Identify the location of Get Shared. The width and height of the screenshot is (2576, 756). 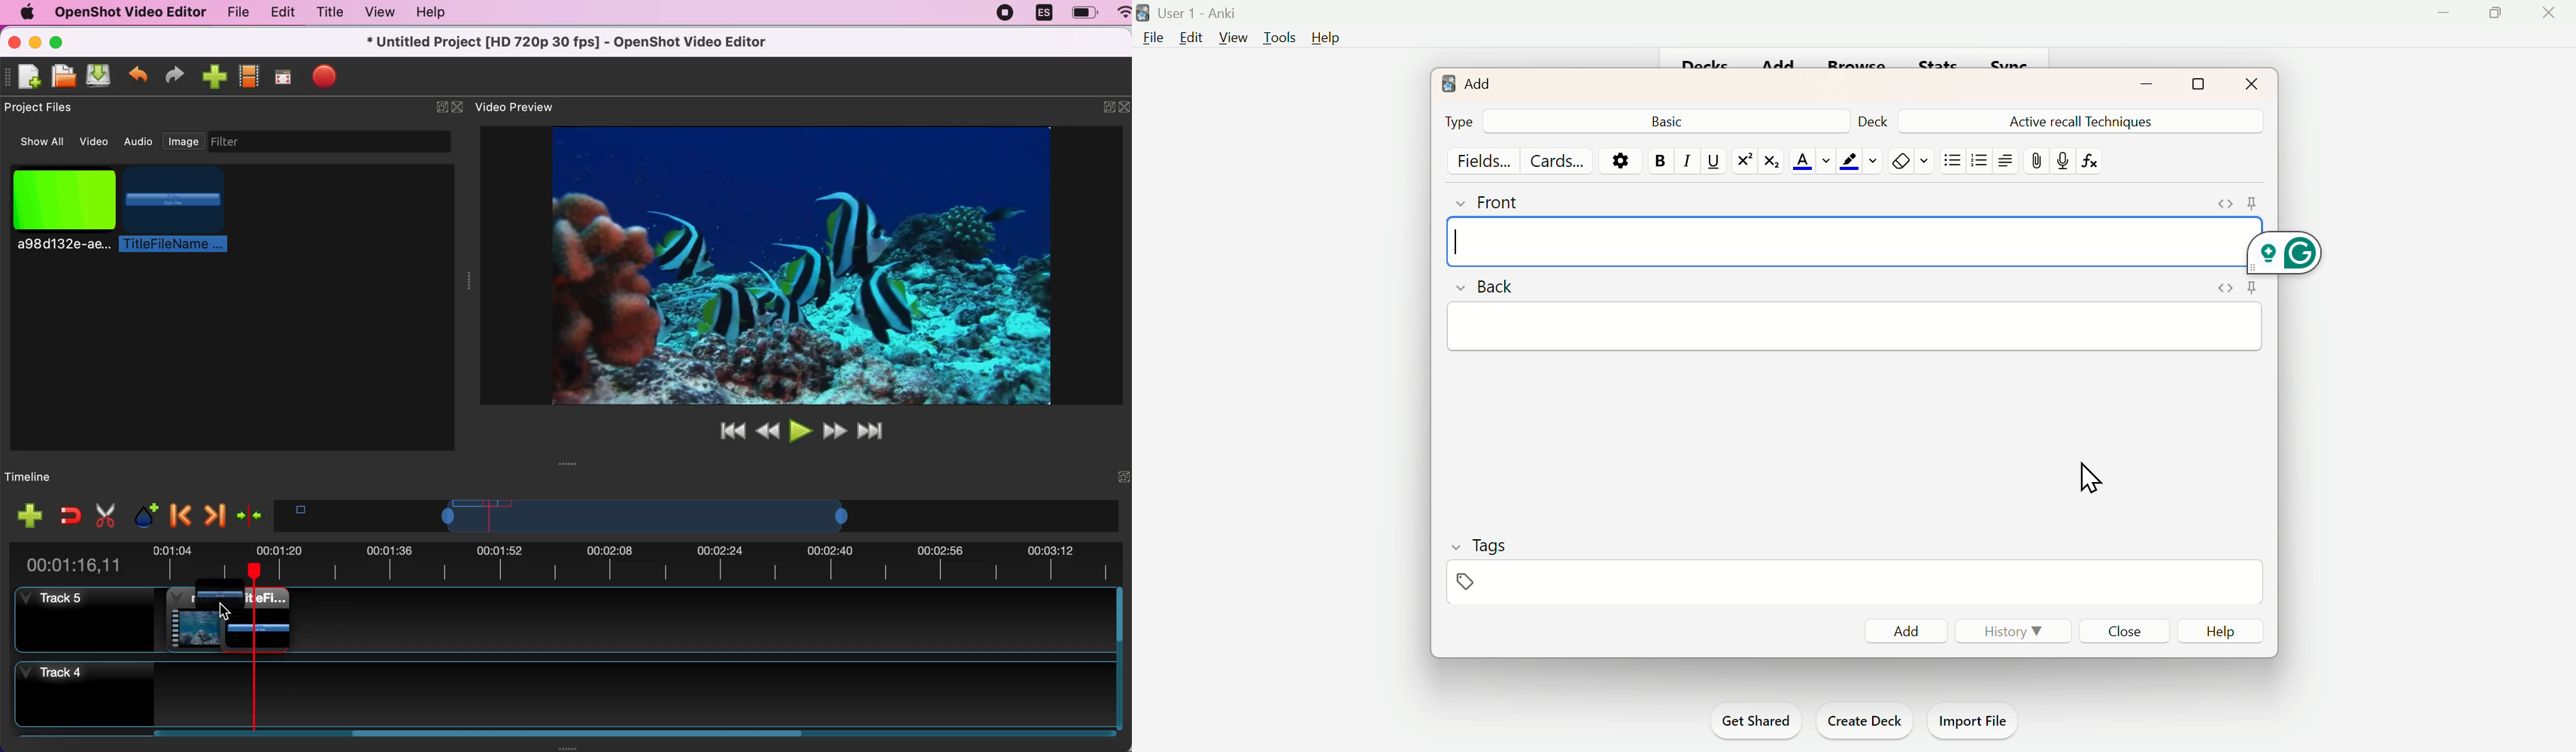
(1751, 720).